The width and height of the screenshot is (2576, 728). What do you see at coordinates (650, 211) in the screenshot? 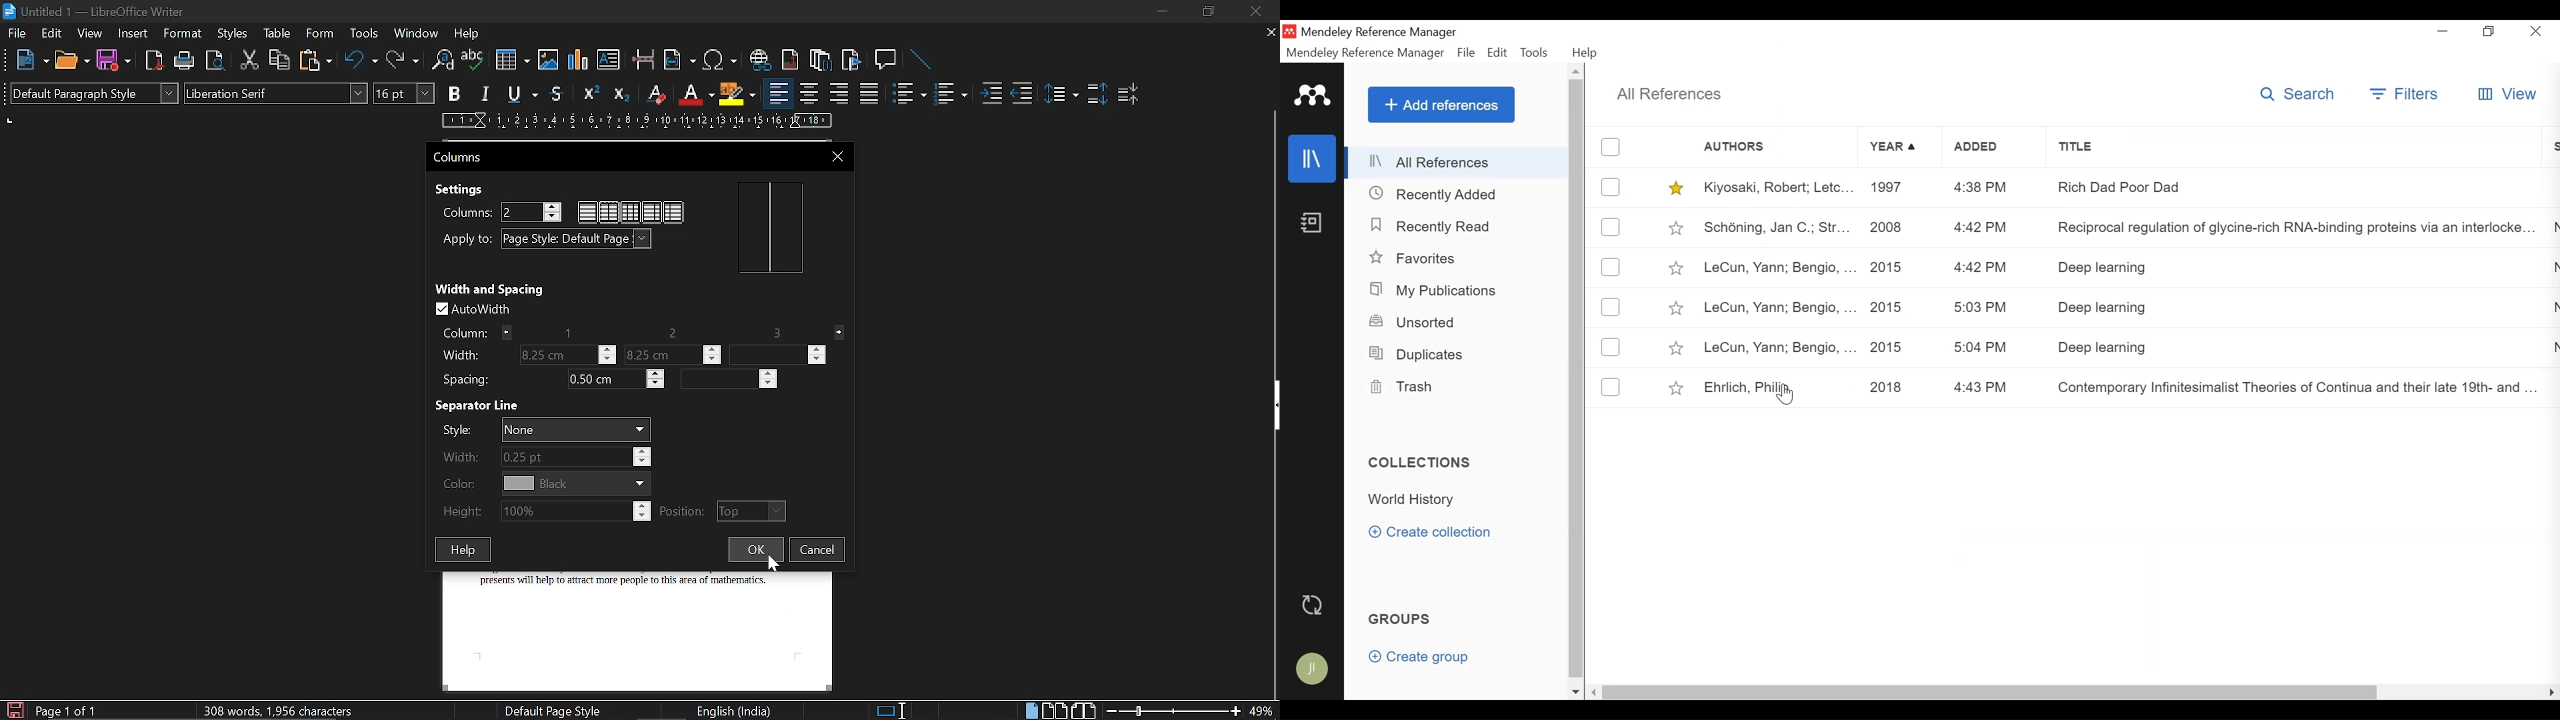
I see `Column style 2` at bounding box center [650, 211].